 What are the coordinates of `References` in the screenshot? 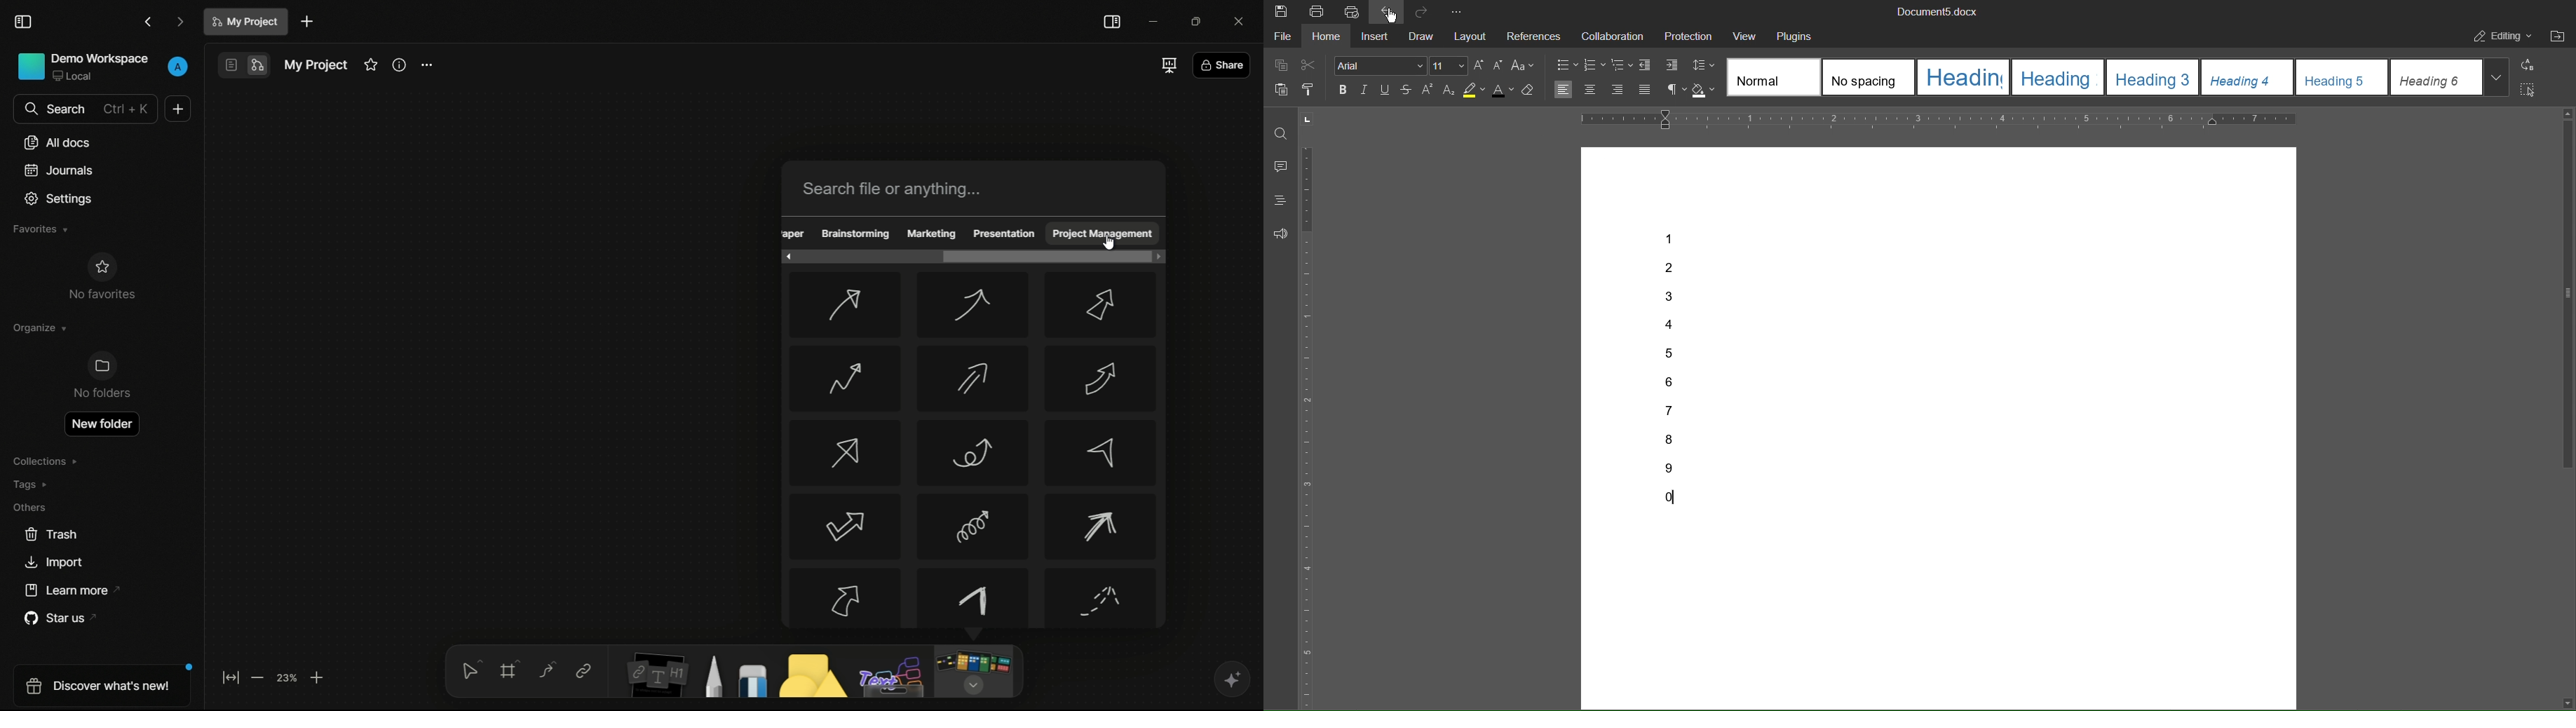 It's located at (1536, 36).